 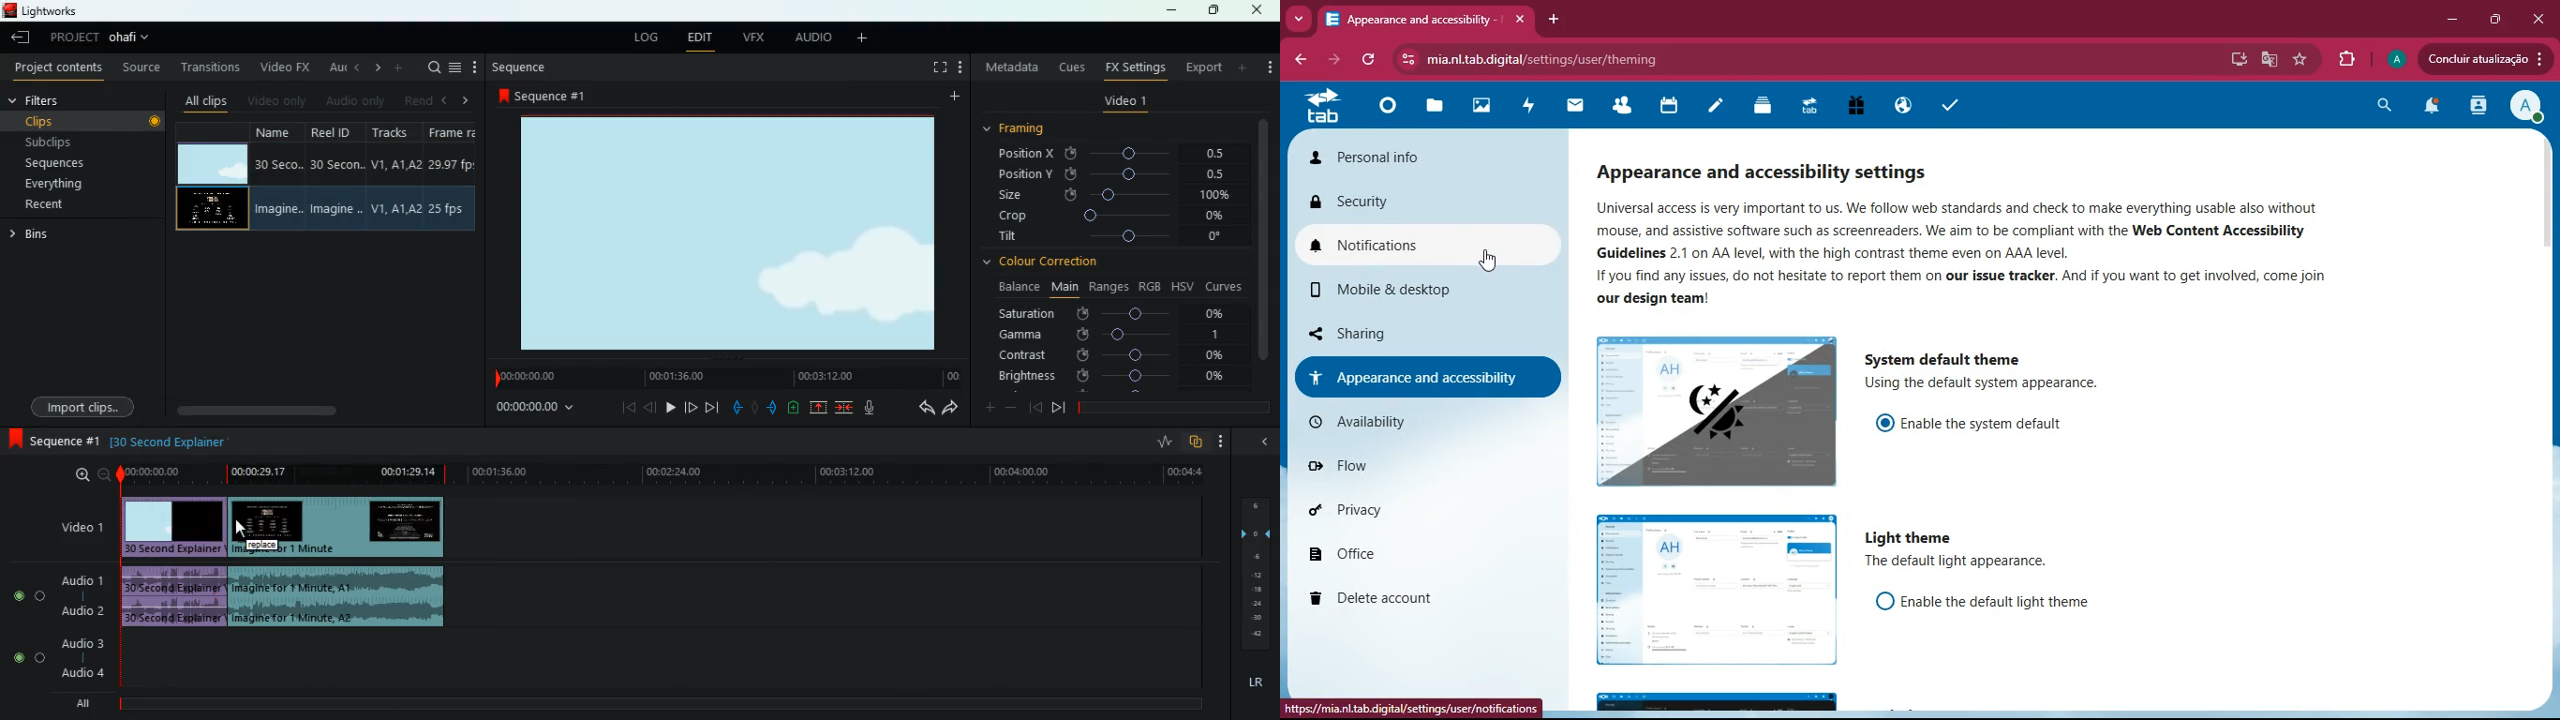 What do you see at coordinates (1426, 422) in the screenshot?
I see `availability` at bounding box center [1426, 422].